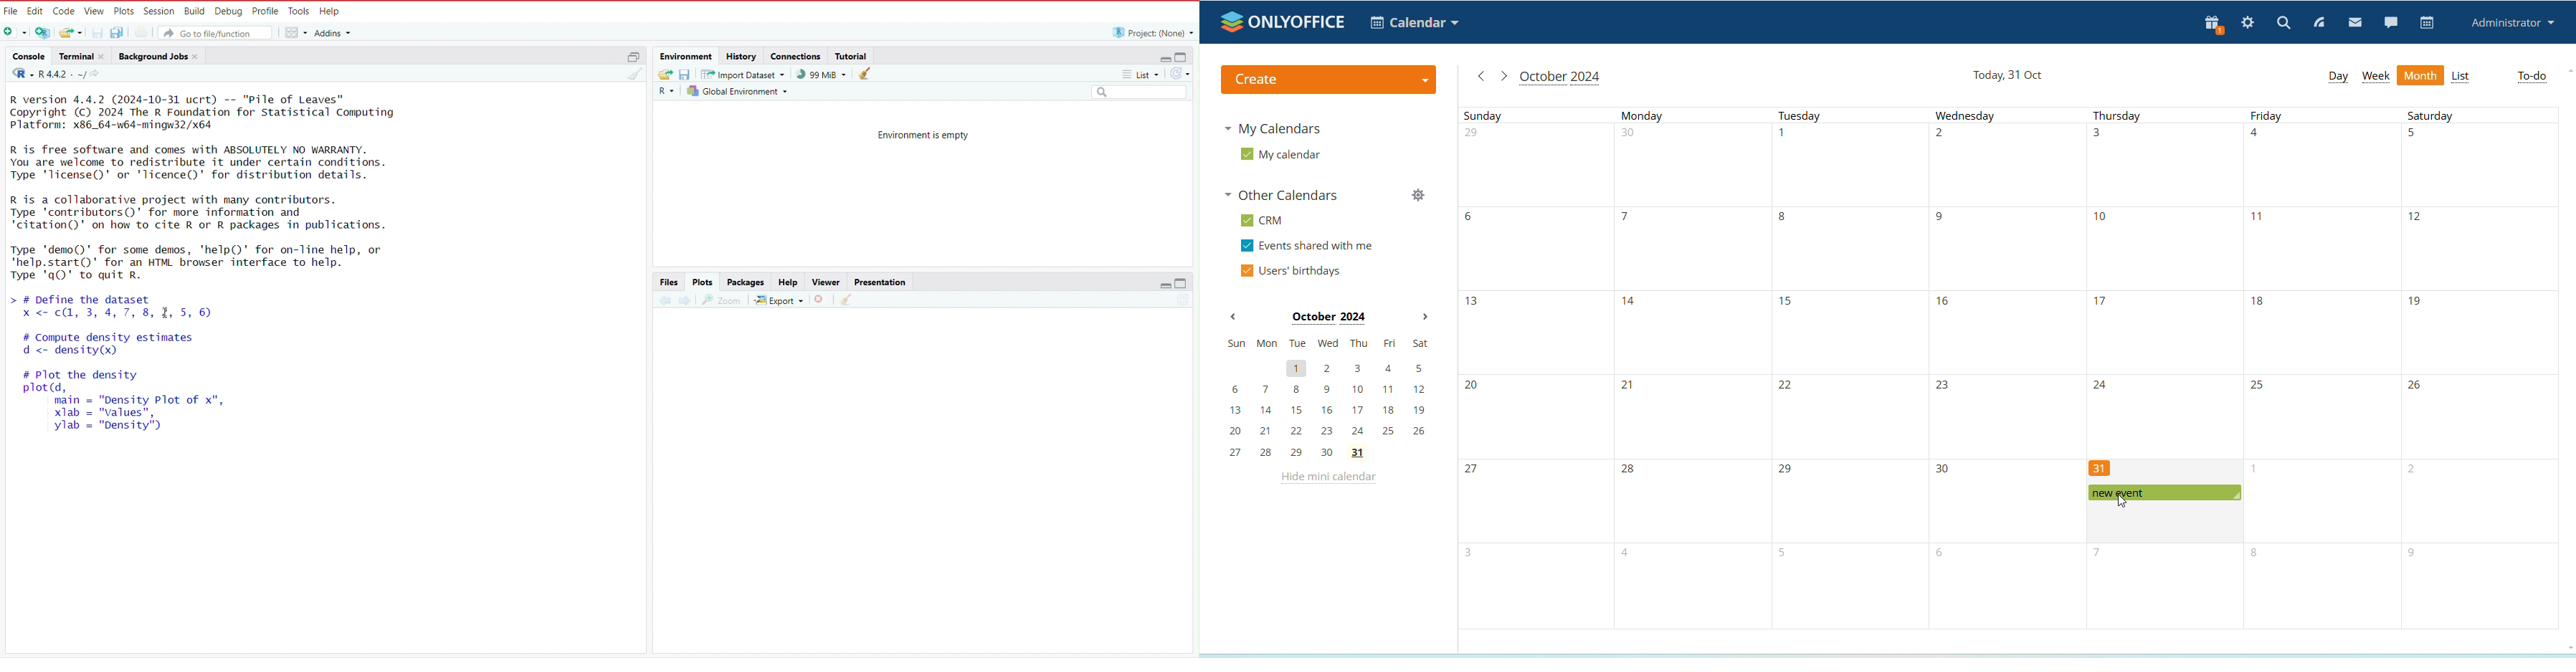 The width and height of the screenshot is (2576, 672). I want to click on close, so click(198, 56).